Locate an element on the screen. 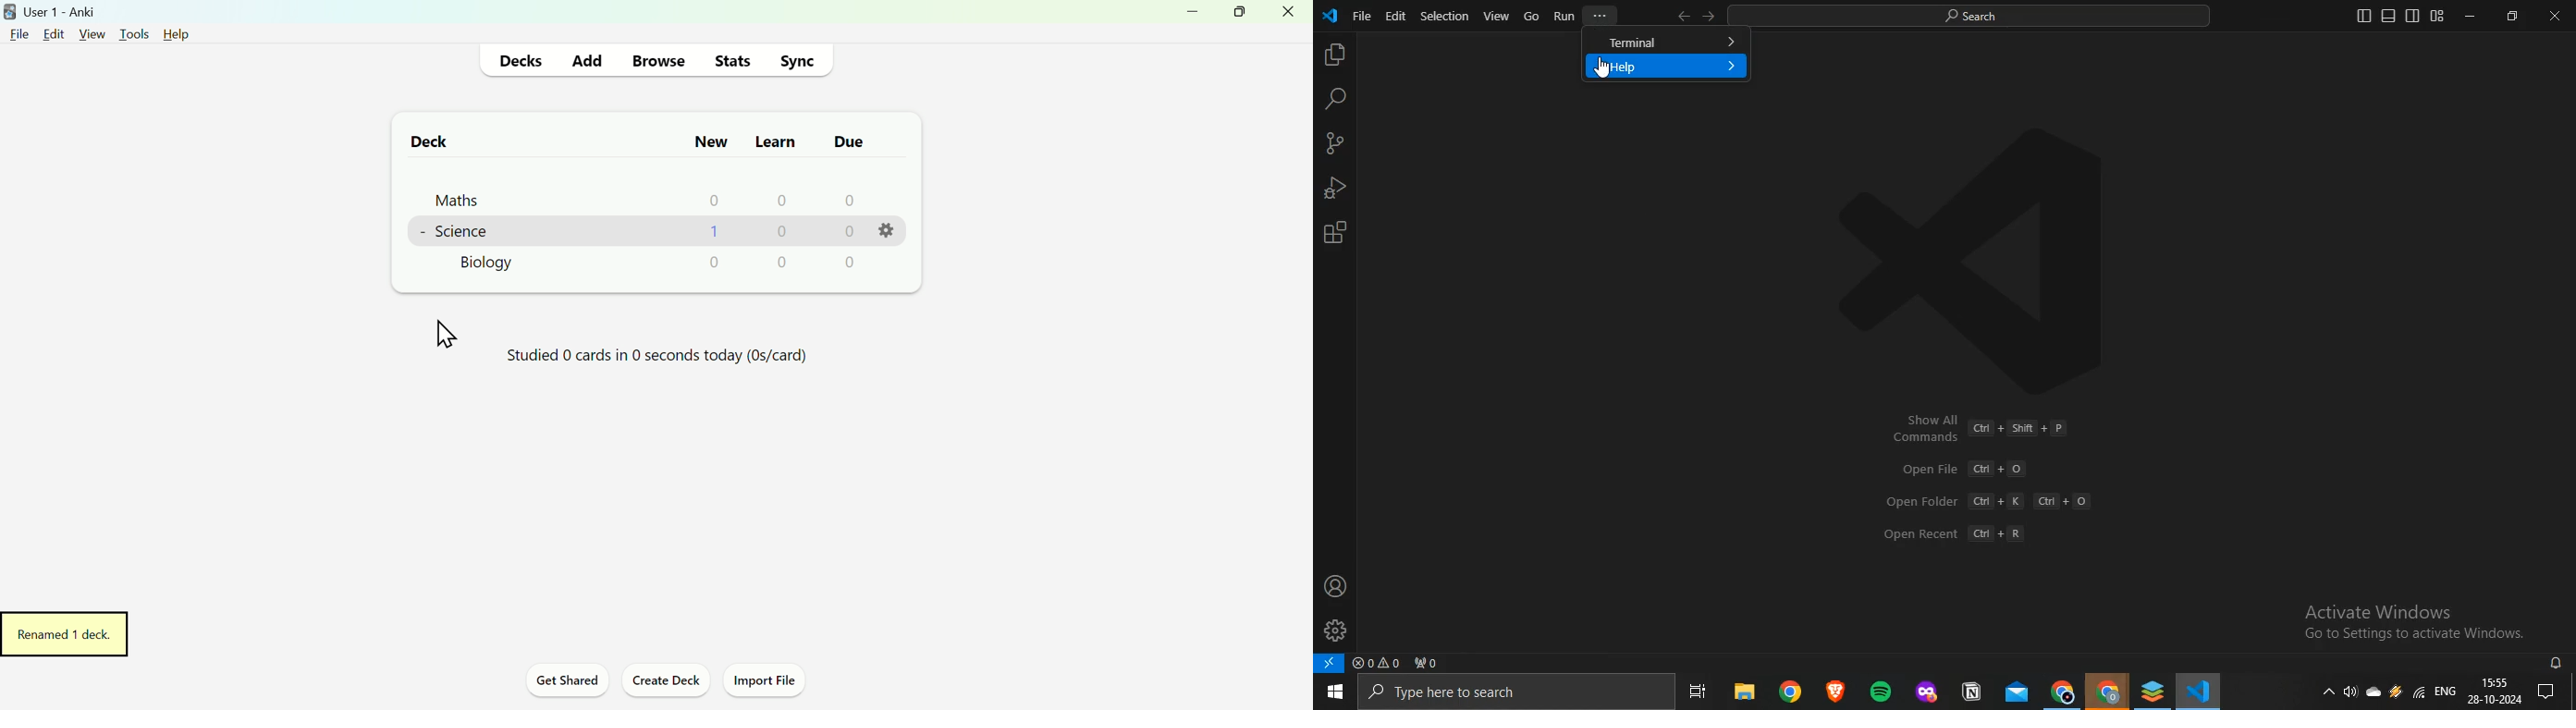 Image resolution: width=2576 pixels, height=728 pixels.  is located at coordinates (1240, 14).